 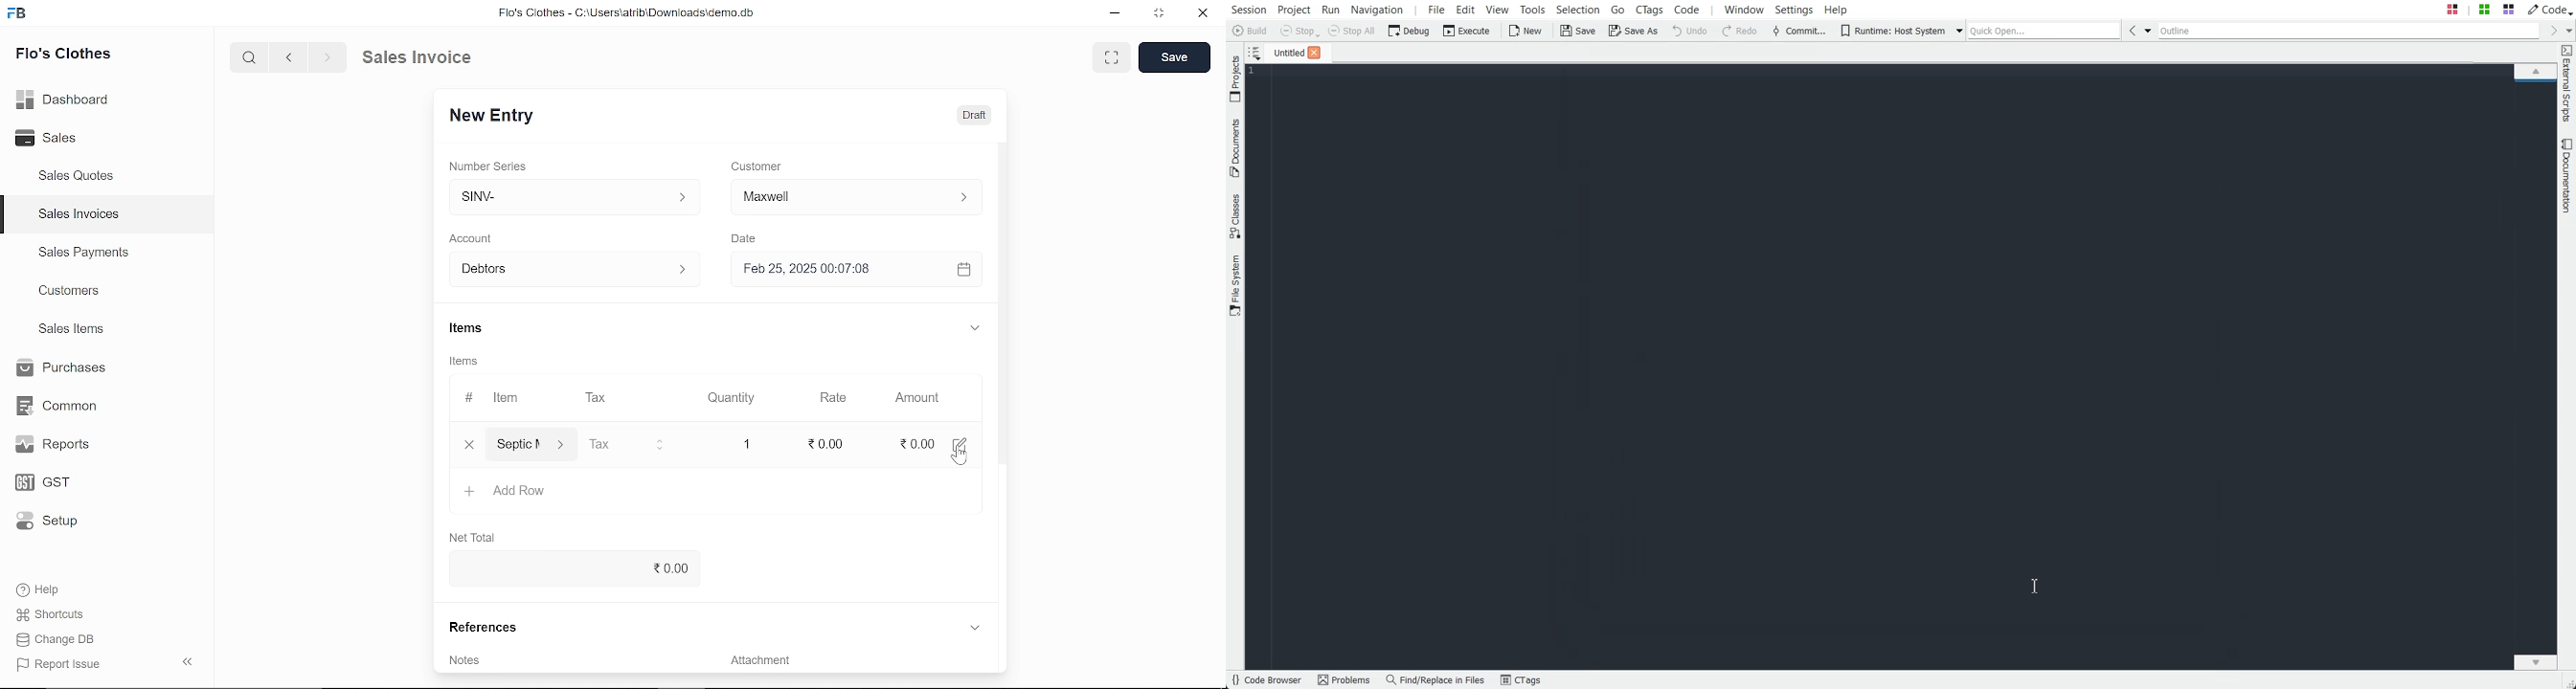 I want to click on expand, so click(x=1108, y=58).